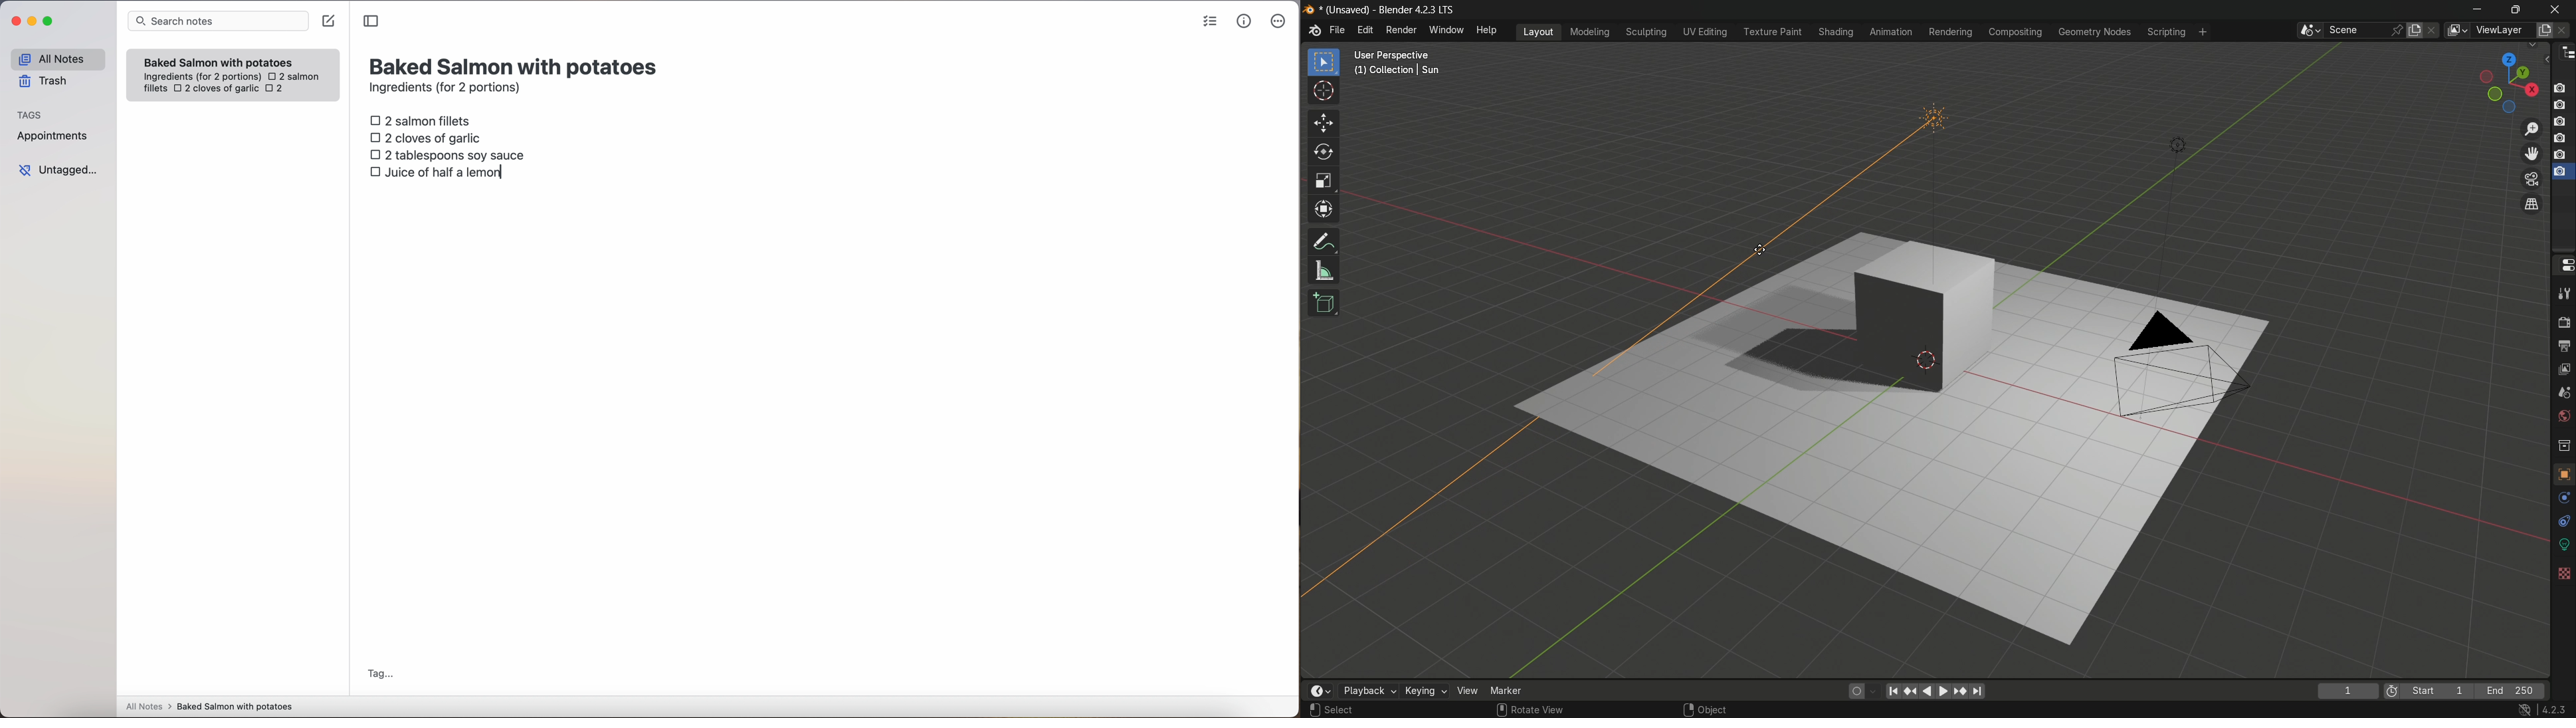 This screenshot has height=728, width=2576. What do you see at coordinates (1912, 693) in the screenshot?
I see `jump to keyframe` at bounding box center [1912, 693].